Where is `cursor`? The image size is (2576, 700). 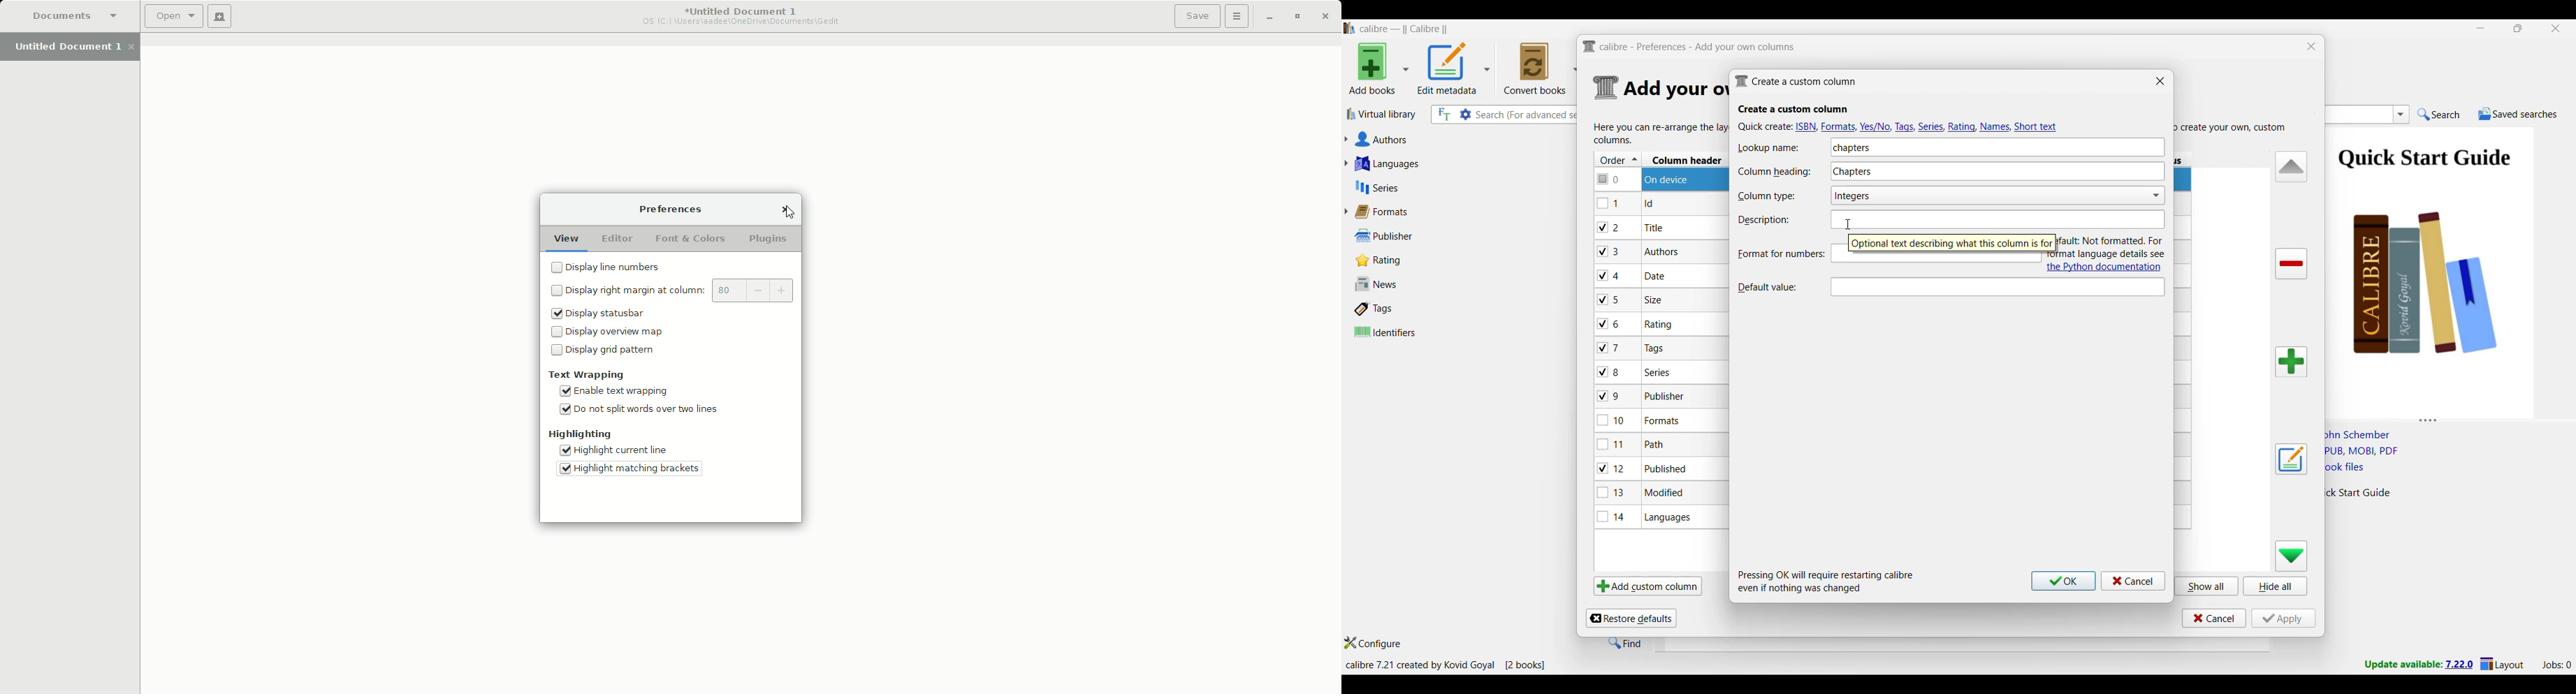 cursor is located at coordinates (801, 213).